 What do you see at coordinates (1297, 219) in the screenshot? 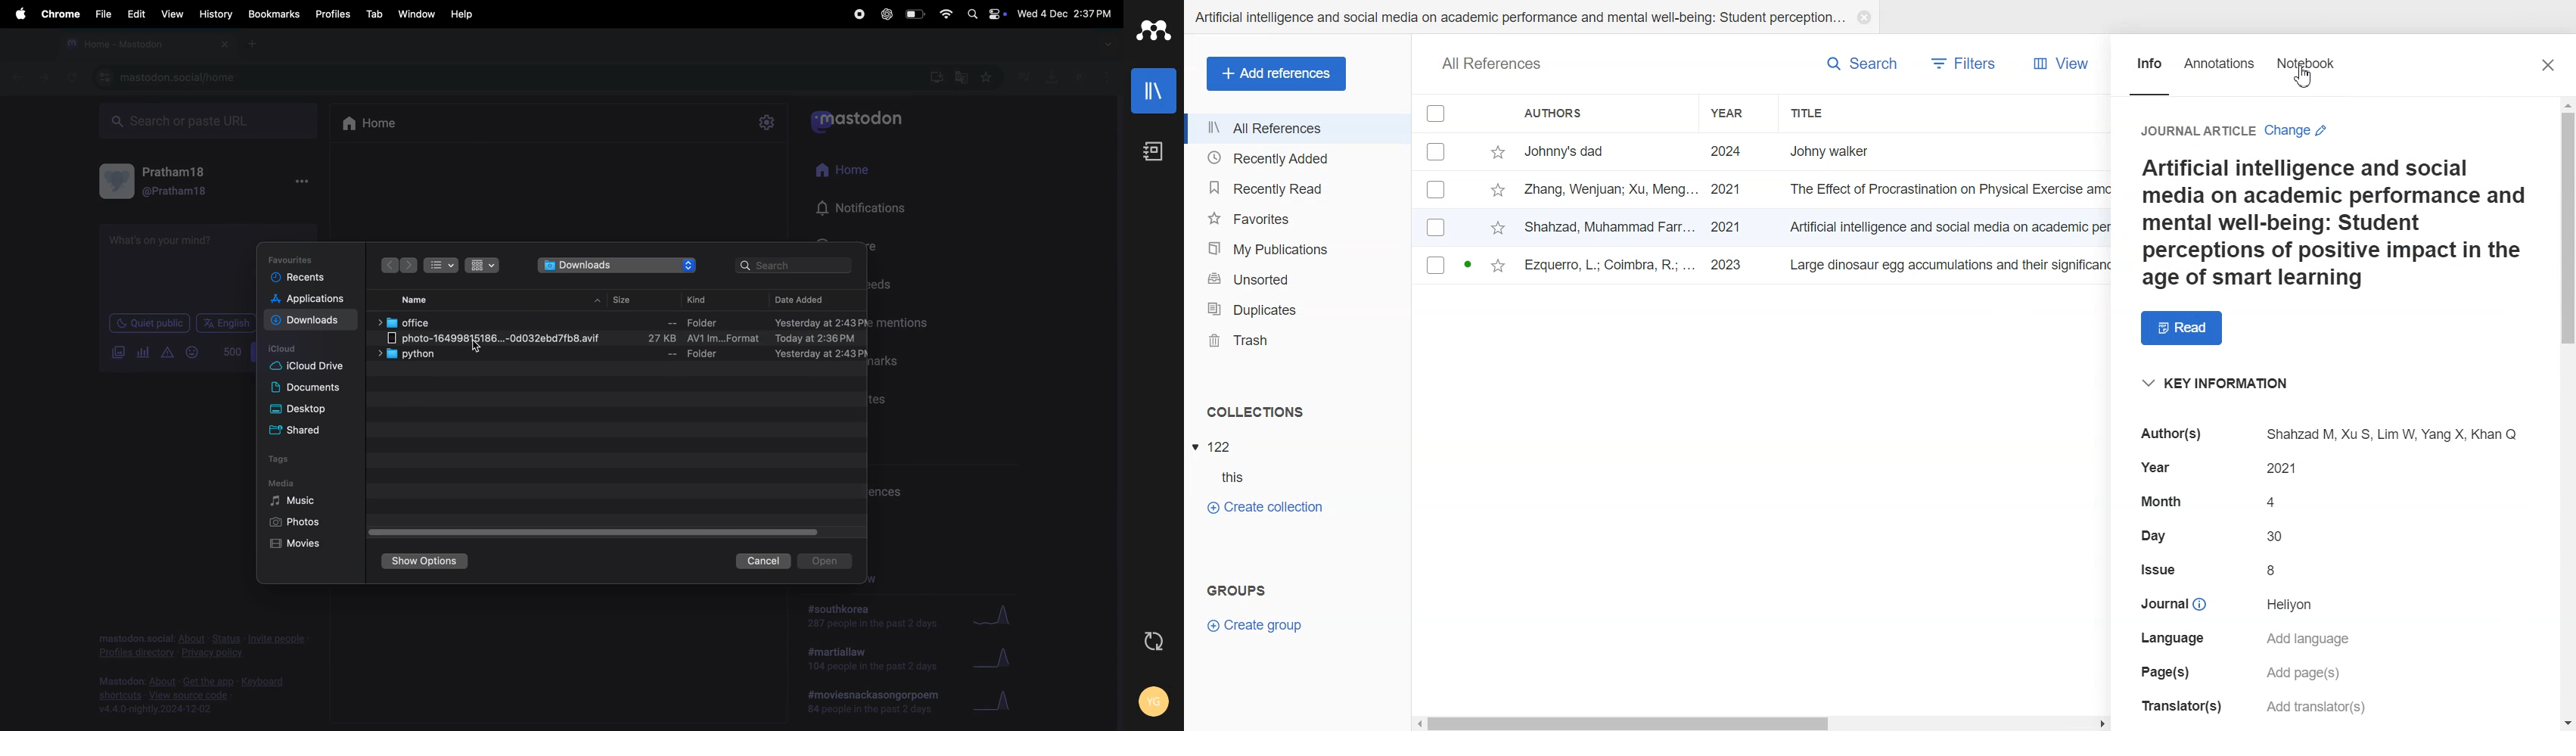
I see `Favorites` at bounding box center [1297, 219].